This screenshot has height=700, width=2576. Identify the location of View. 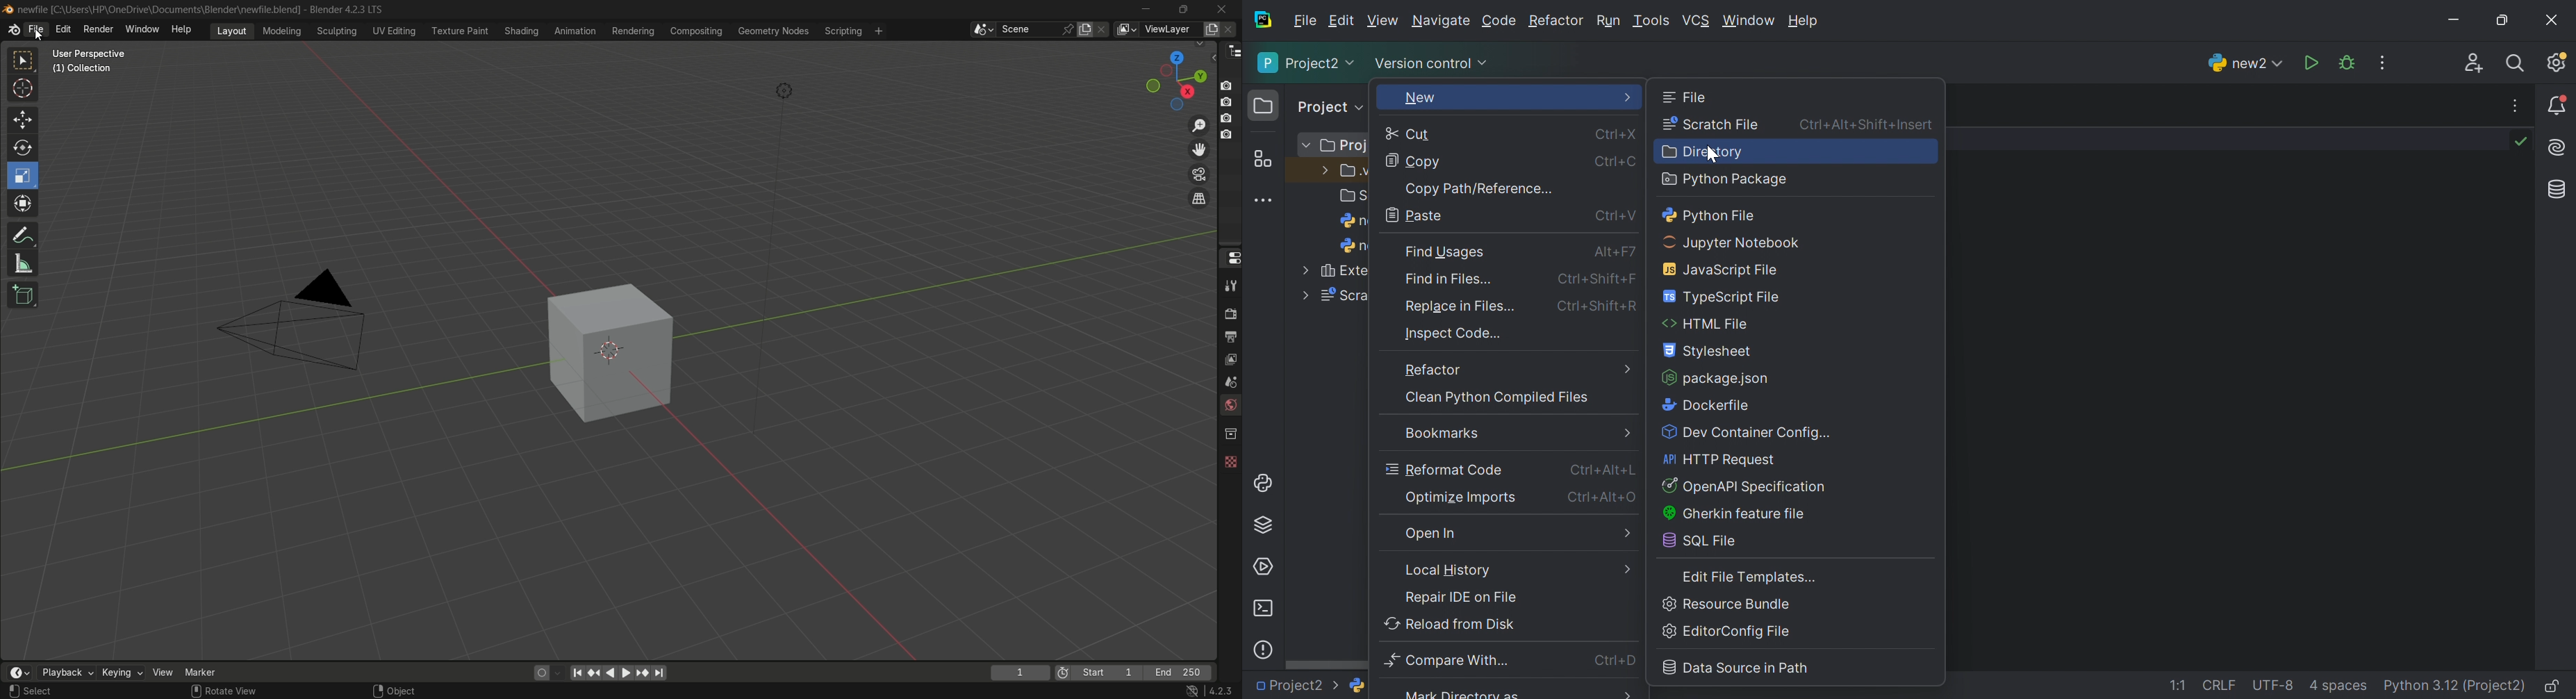
(1383, 22).